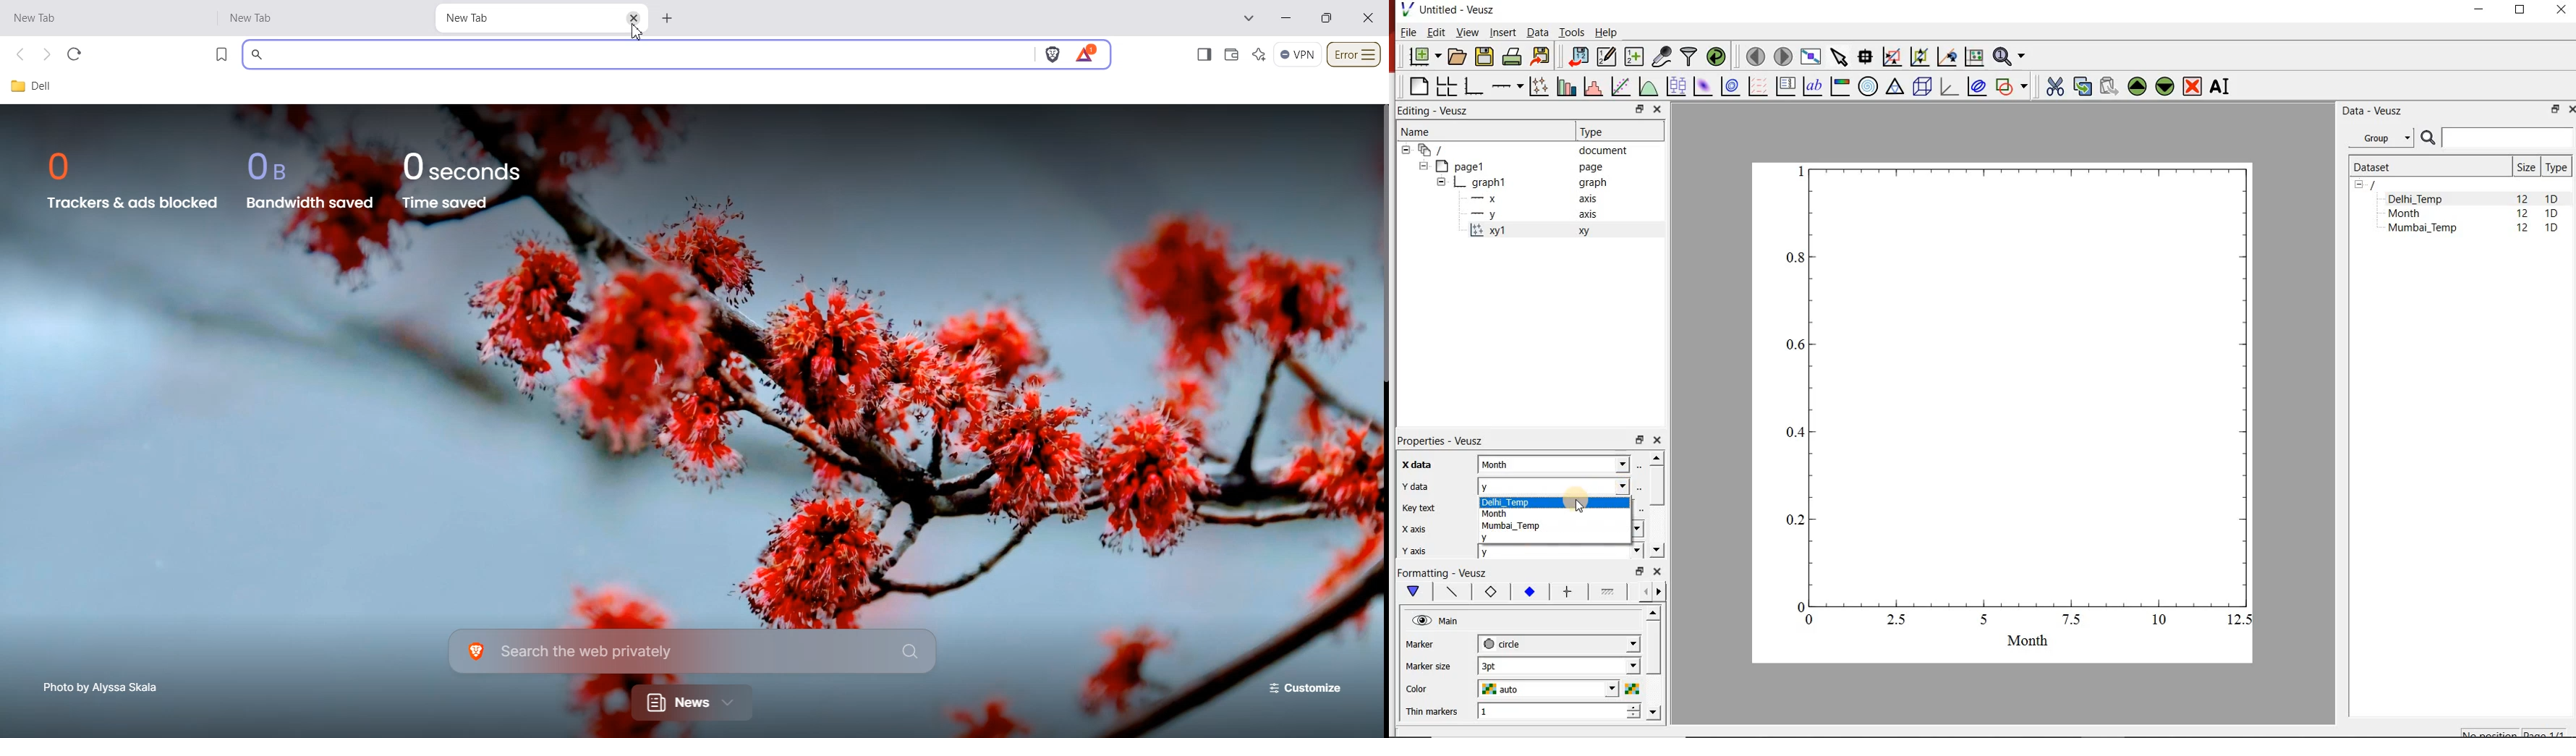  Describe the element at coordinates (1411, 527) in the screenshot. I see `x axix` at that location.